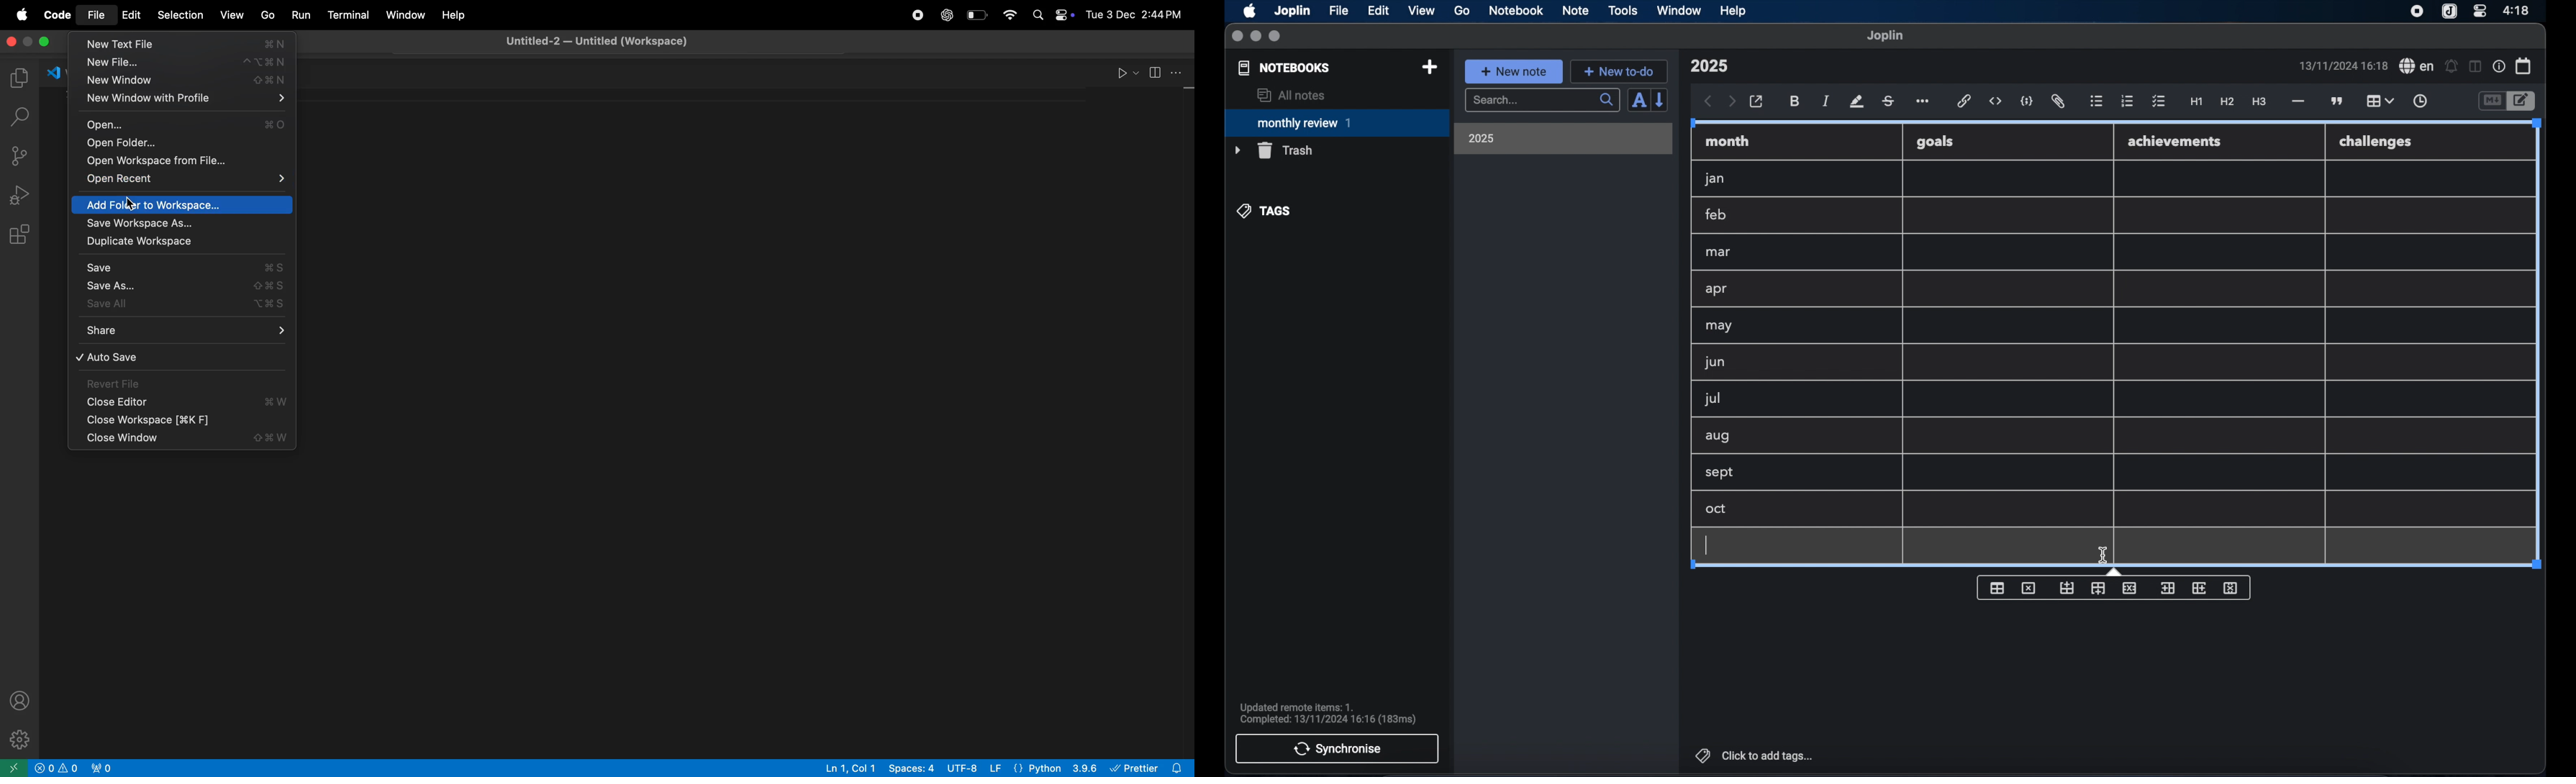  What do you see at coordinates (2378, 101) in the screenshot?
I see `table highlighted` at bounding box center [2378, 101].